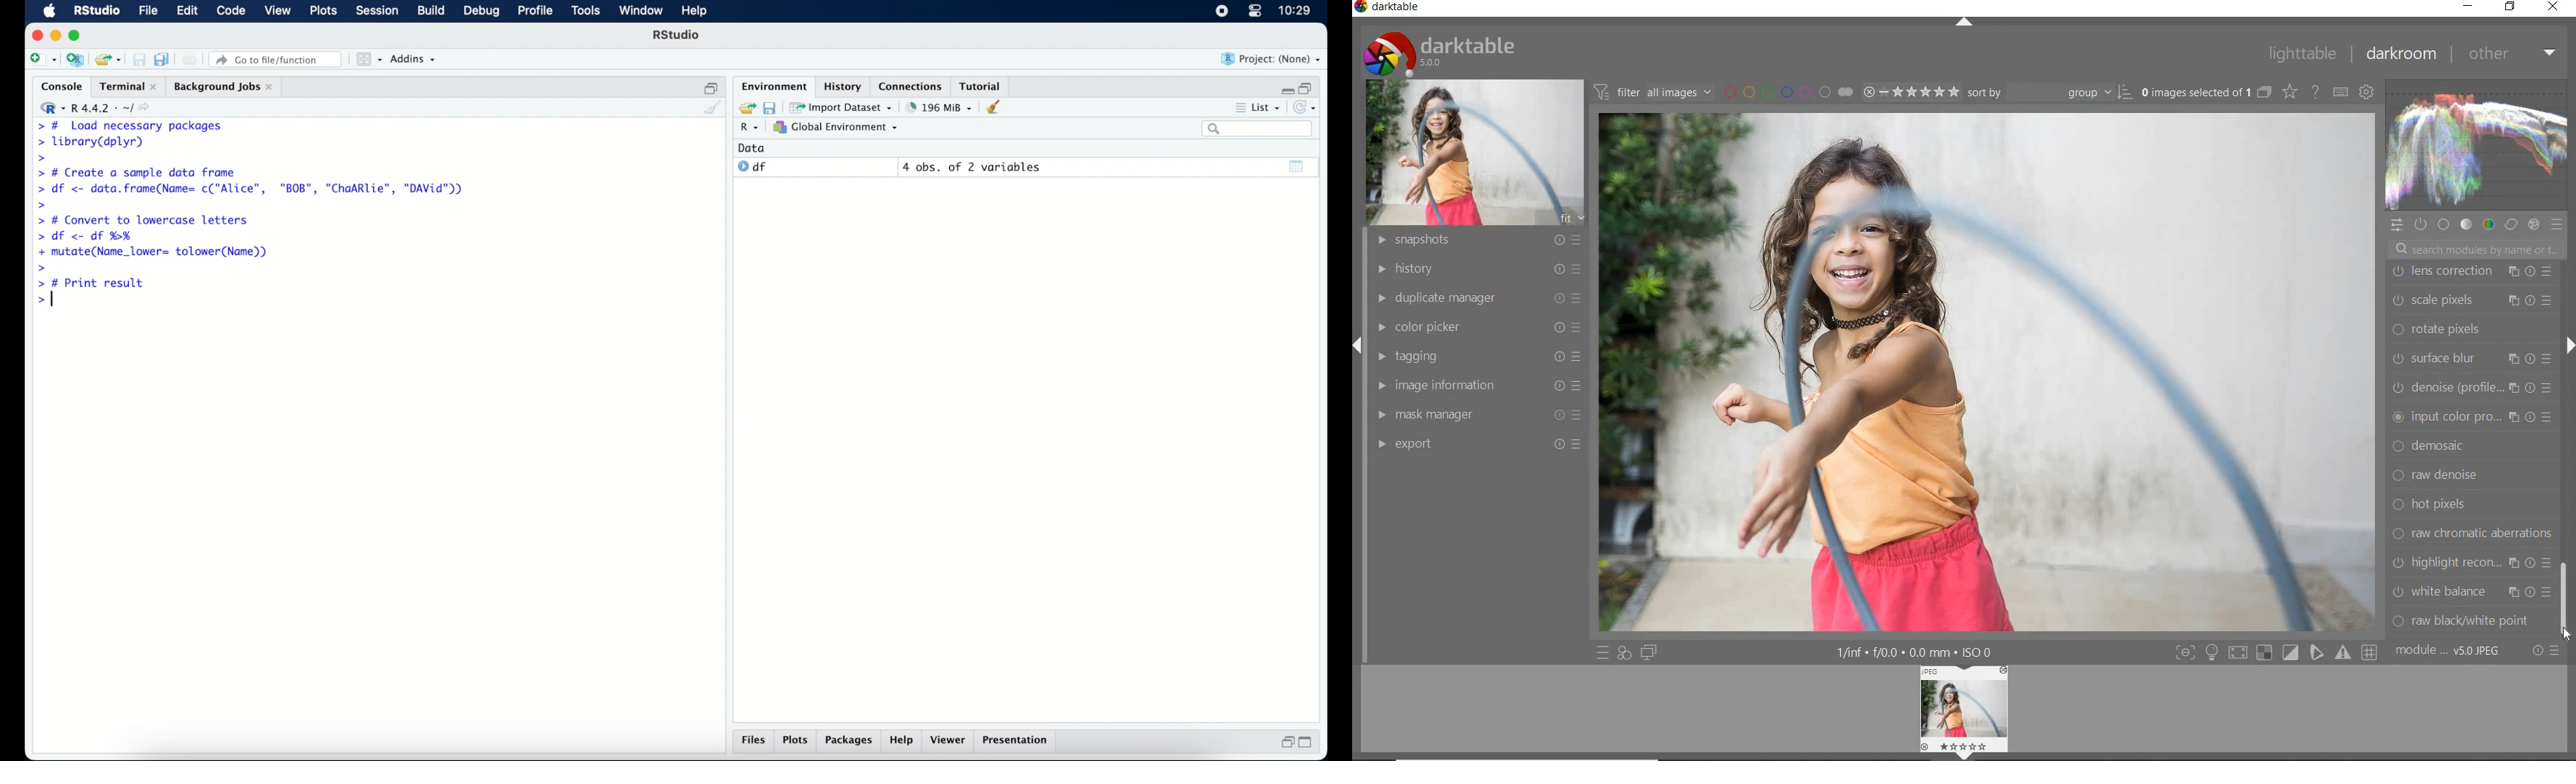  I want to click on R 4.4.2, so click(99, 109).